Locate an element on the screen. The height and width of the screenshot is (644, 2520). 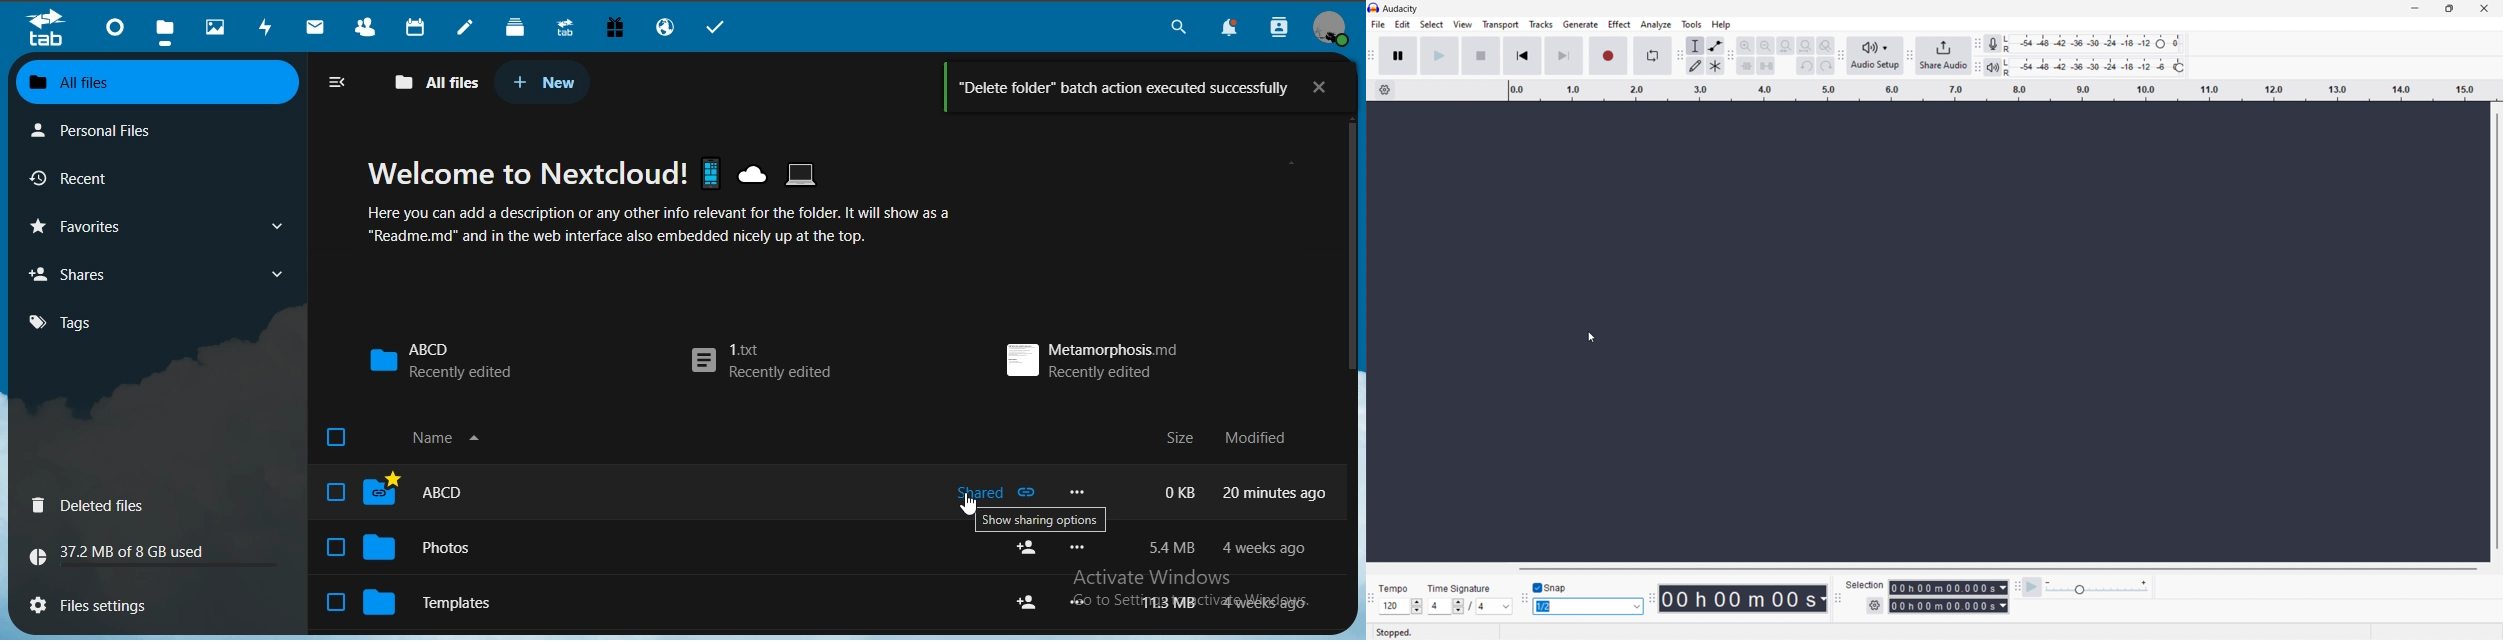
shares is located at coordinates (158, 272).